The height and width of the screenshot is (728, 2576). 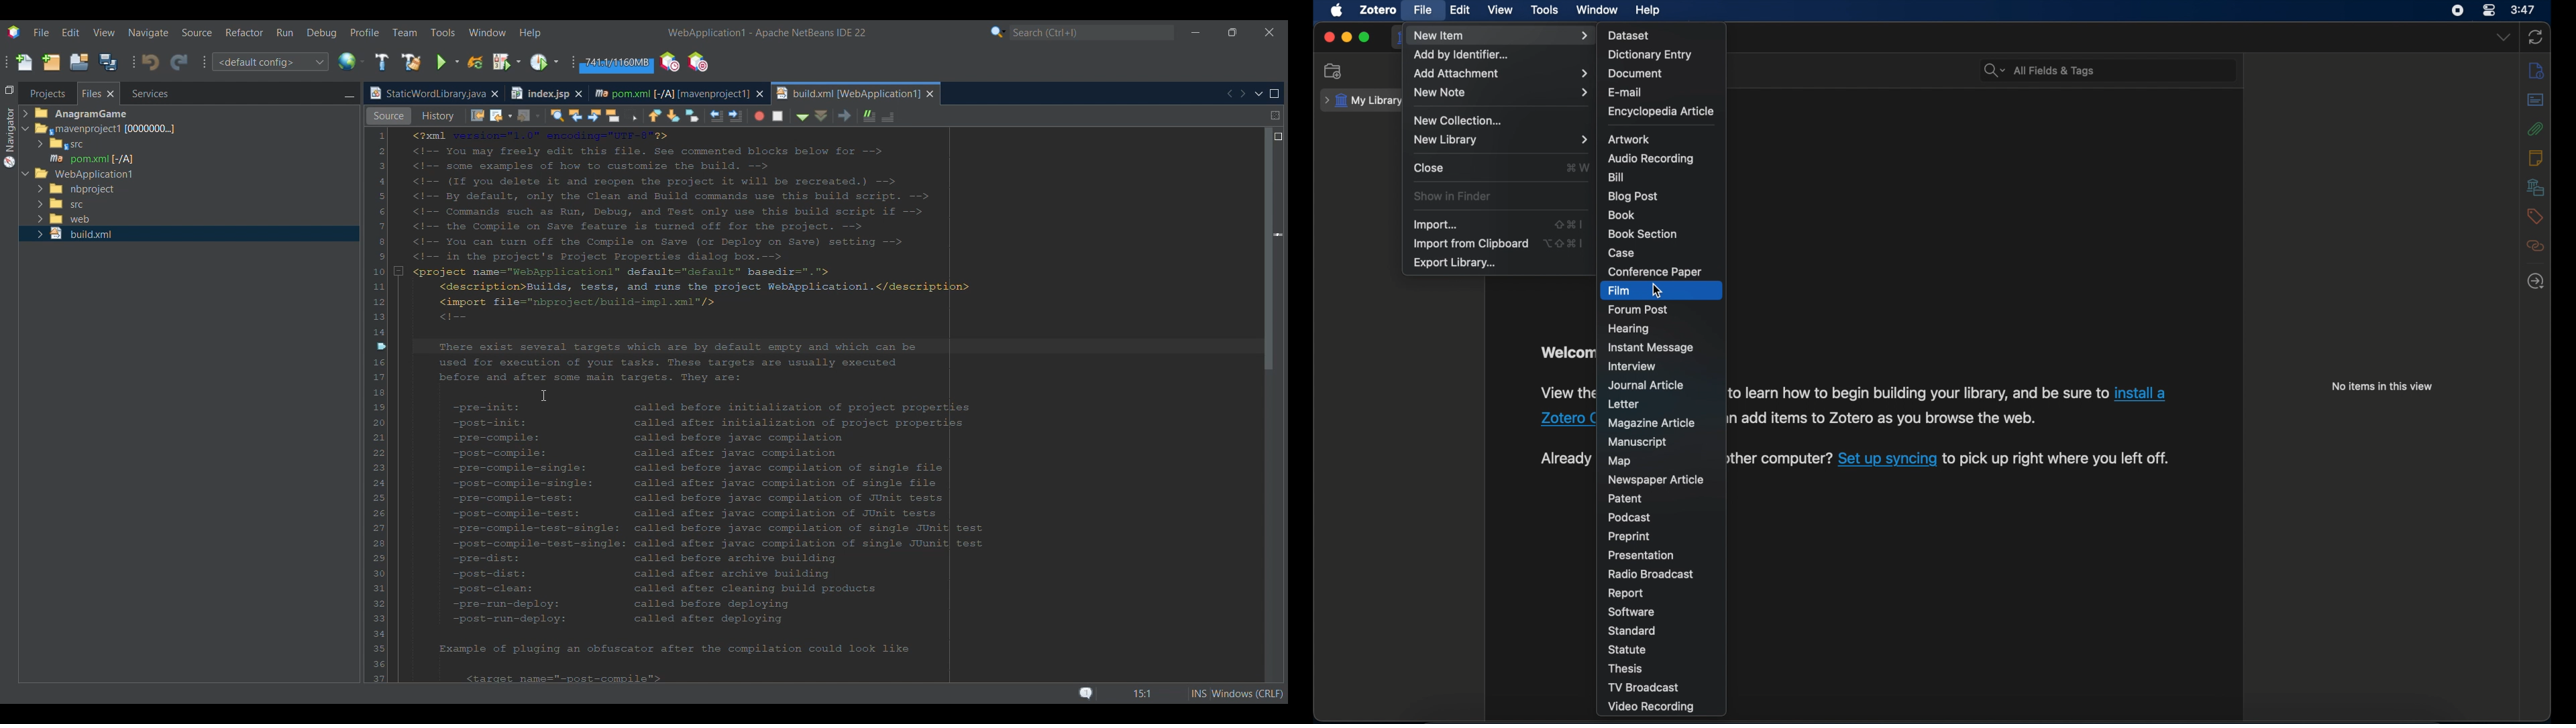 What do you see at coordinates (1644, 235) in the screenshot?
I see `book section` at bounding box center [1644, 235].